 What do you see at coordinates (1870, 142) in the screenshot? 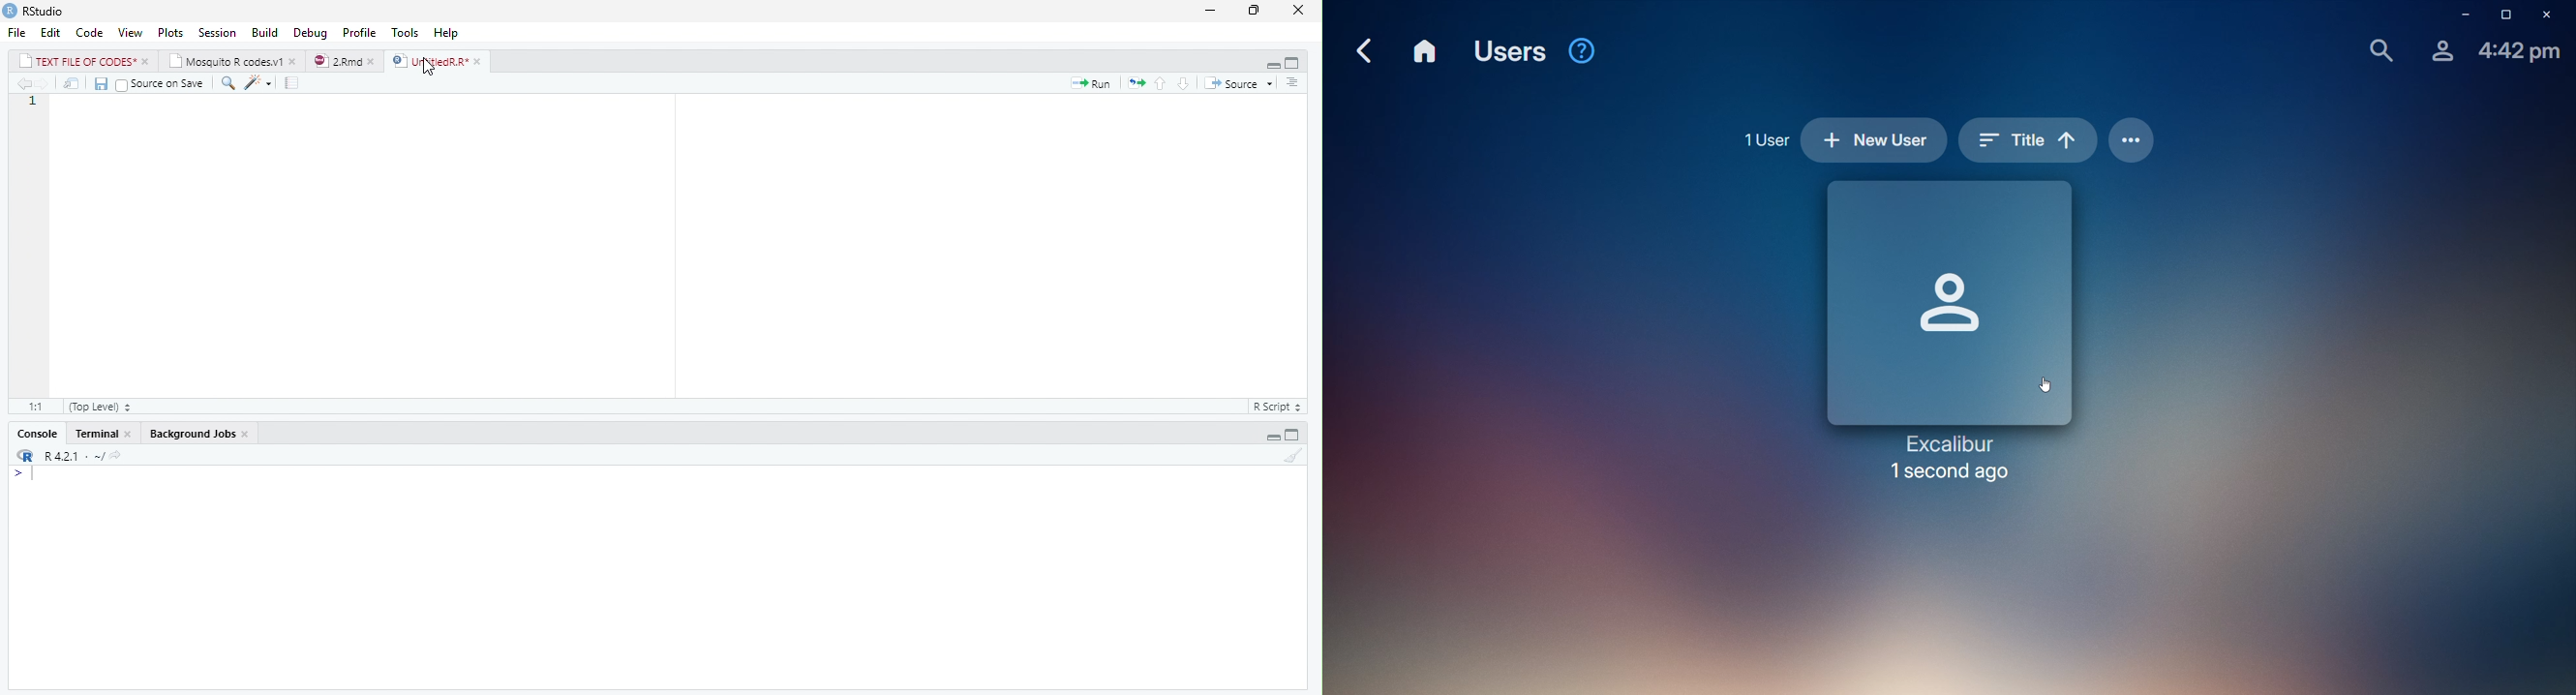
I see `New User` at bounding box center [1870, 142].